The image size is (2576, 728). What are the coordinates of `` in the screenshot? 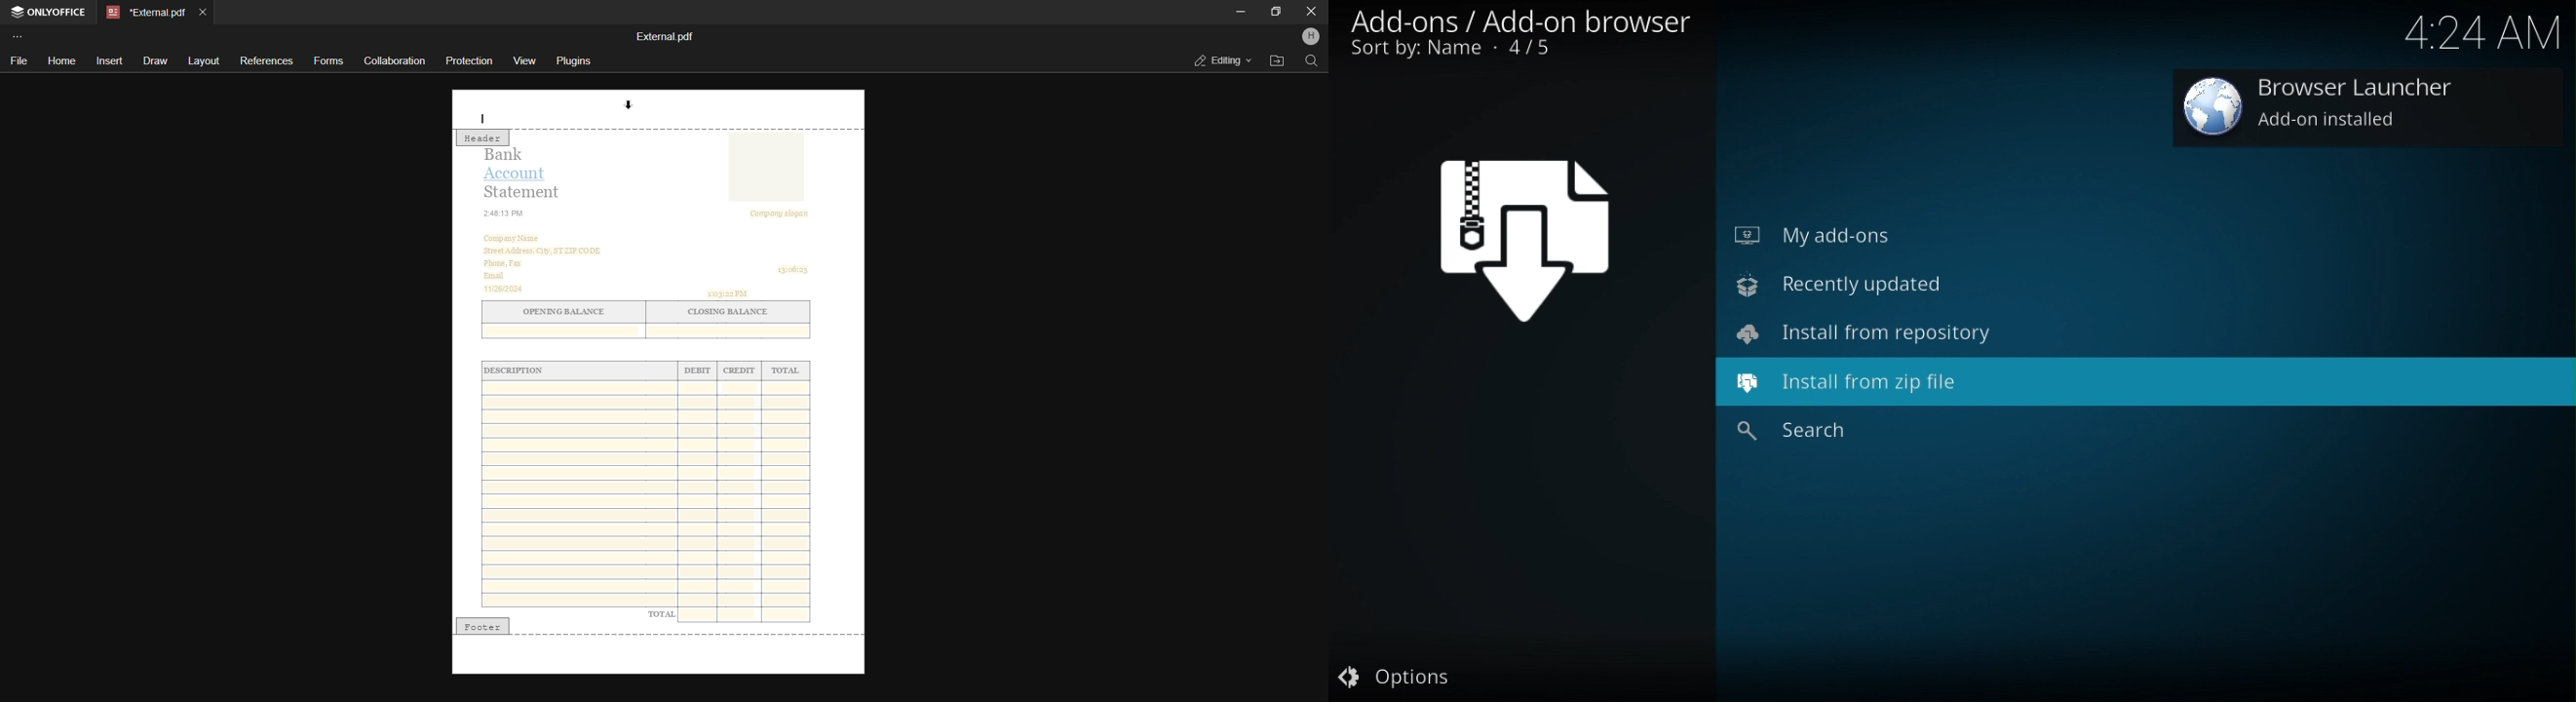 It's located at (1822, 435).